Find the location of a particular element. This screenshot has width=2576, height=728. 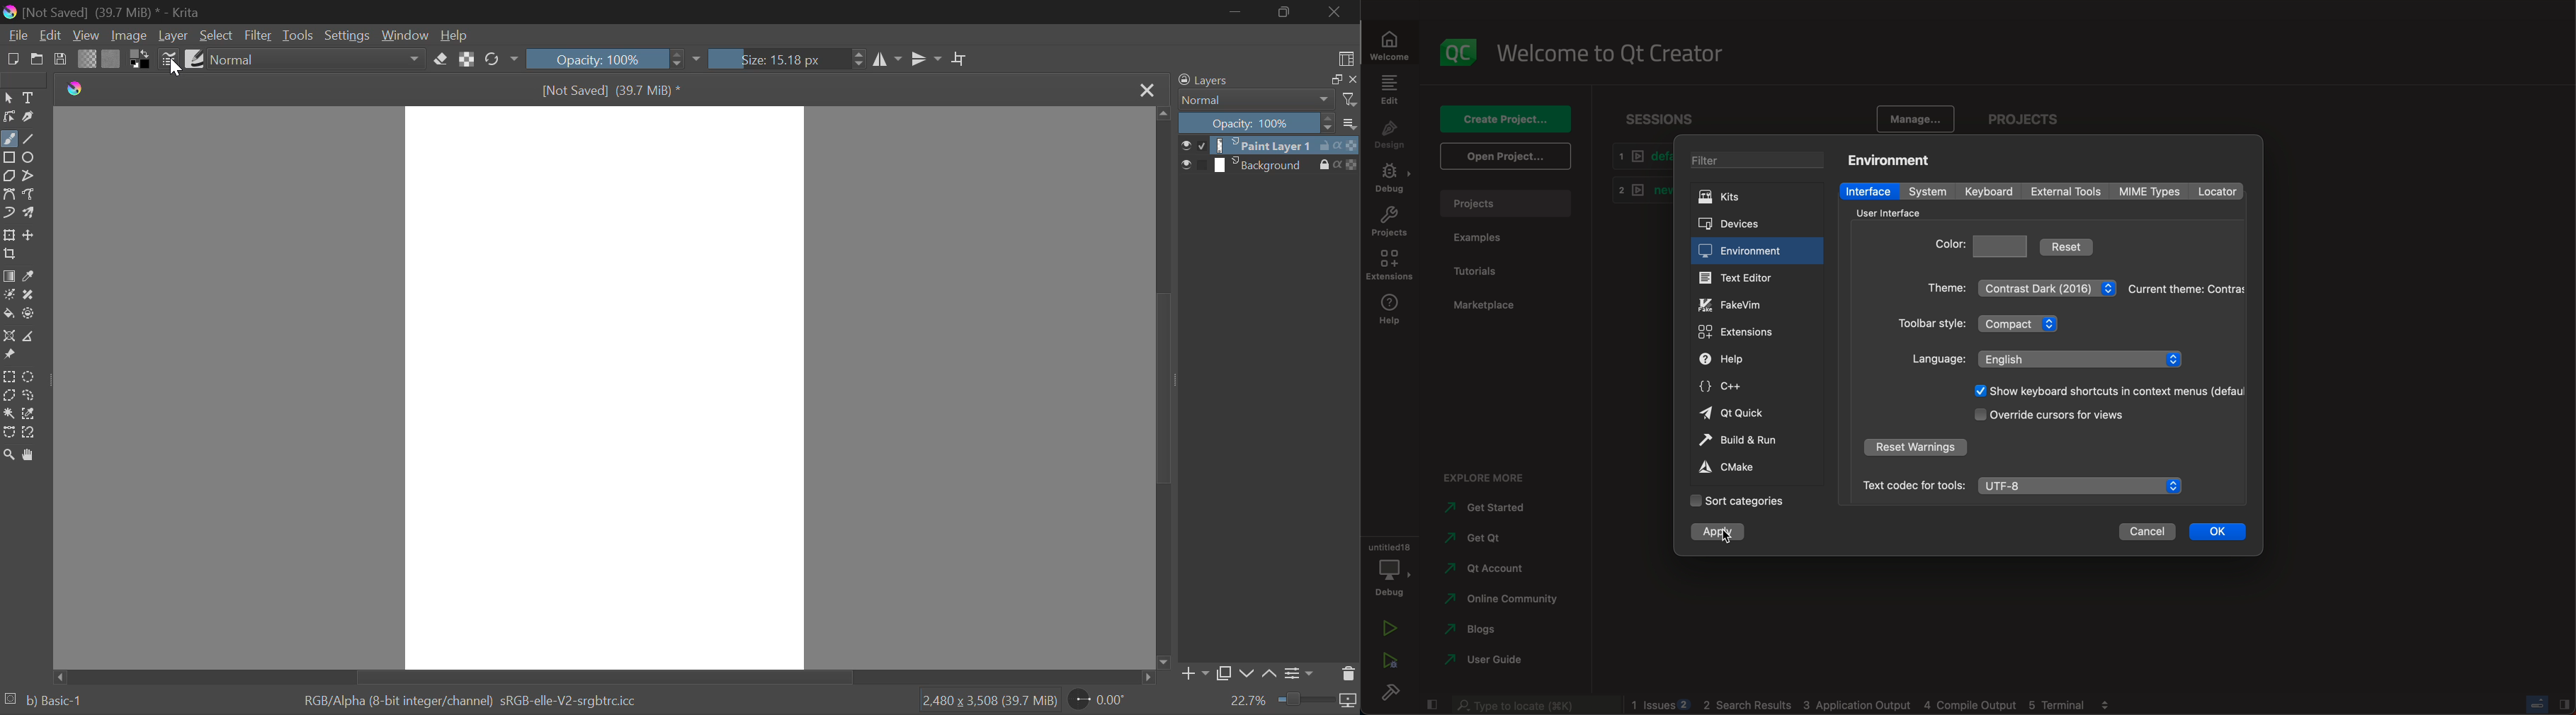

Background is located at coordinates (1269, 165).